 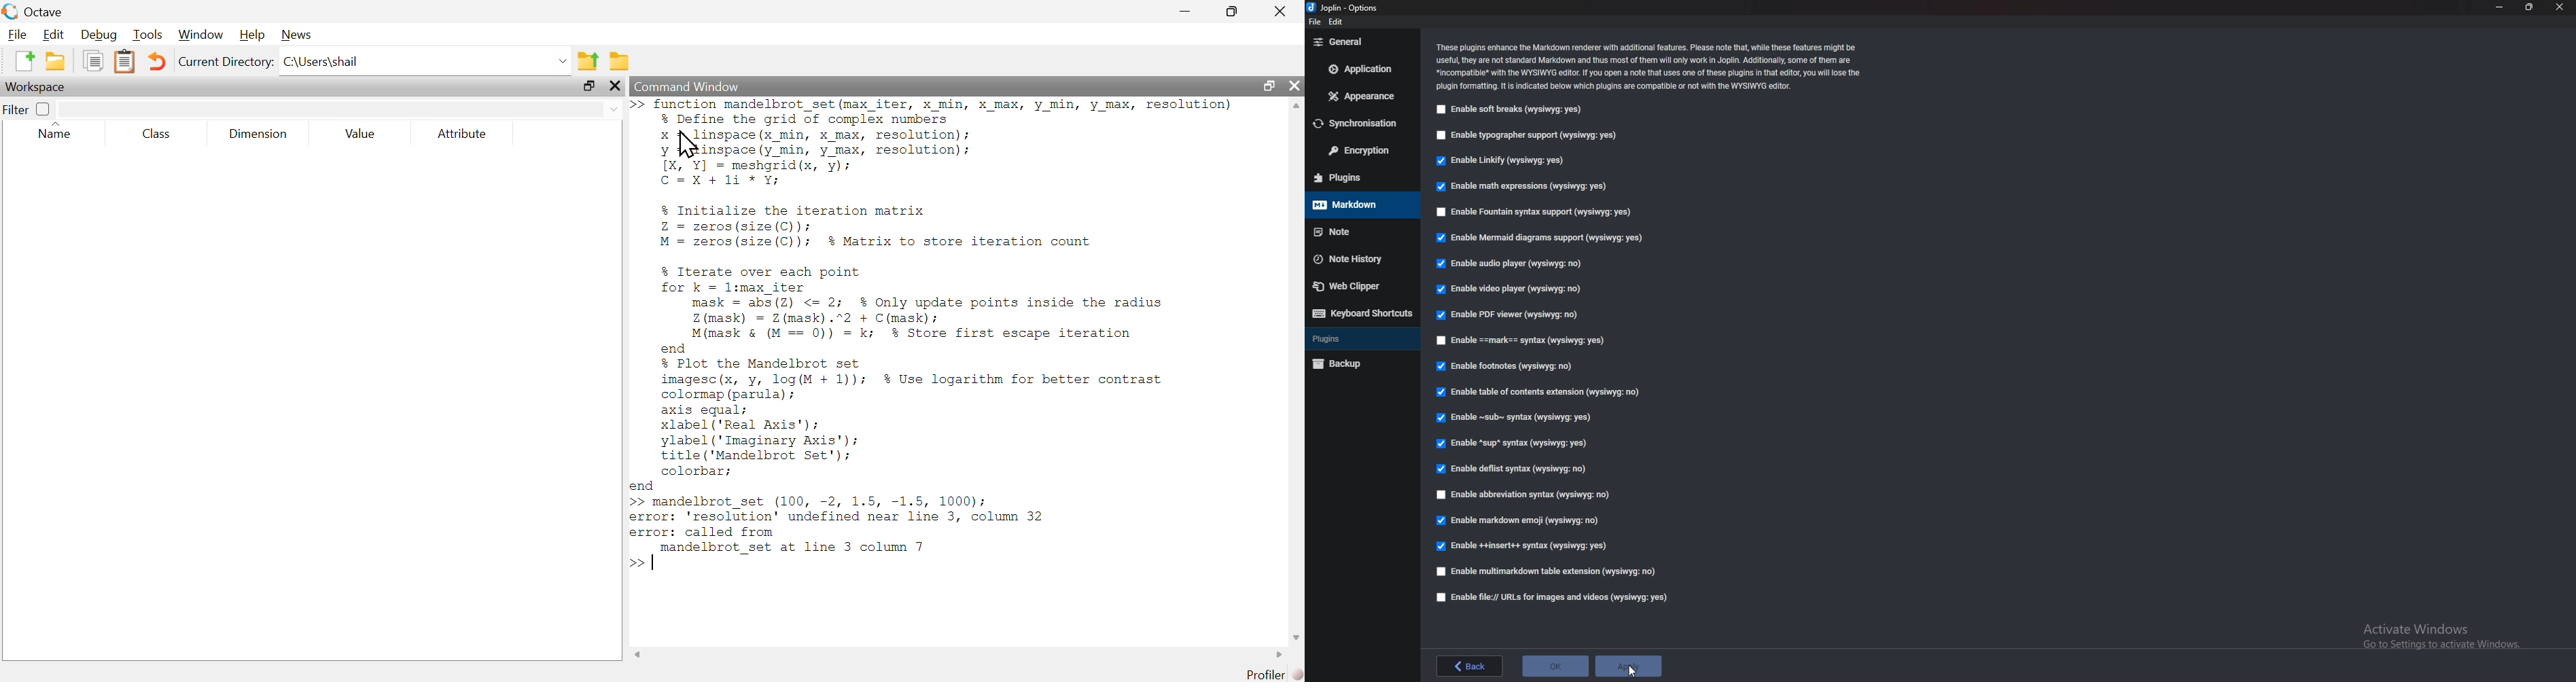 What do you see at coordinates (1359, 97) in the screenshot?
I see `appearance` at bounding box center [1359, 97].